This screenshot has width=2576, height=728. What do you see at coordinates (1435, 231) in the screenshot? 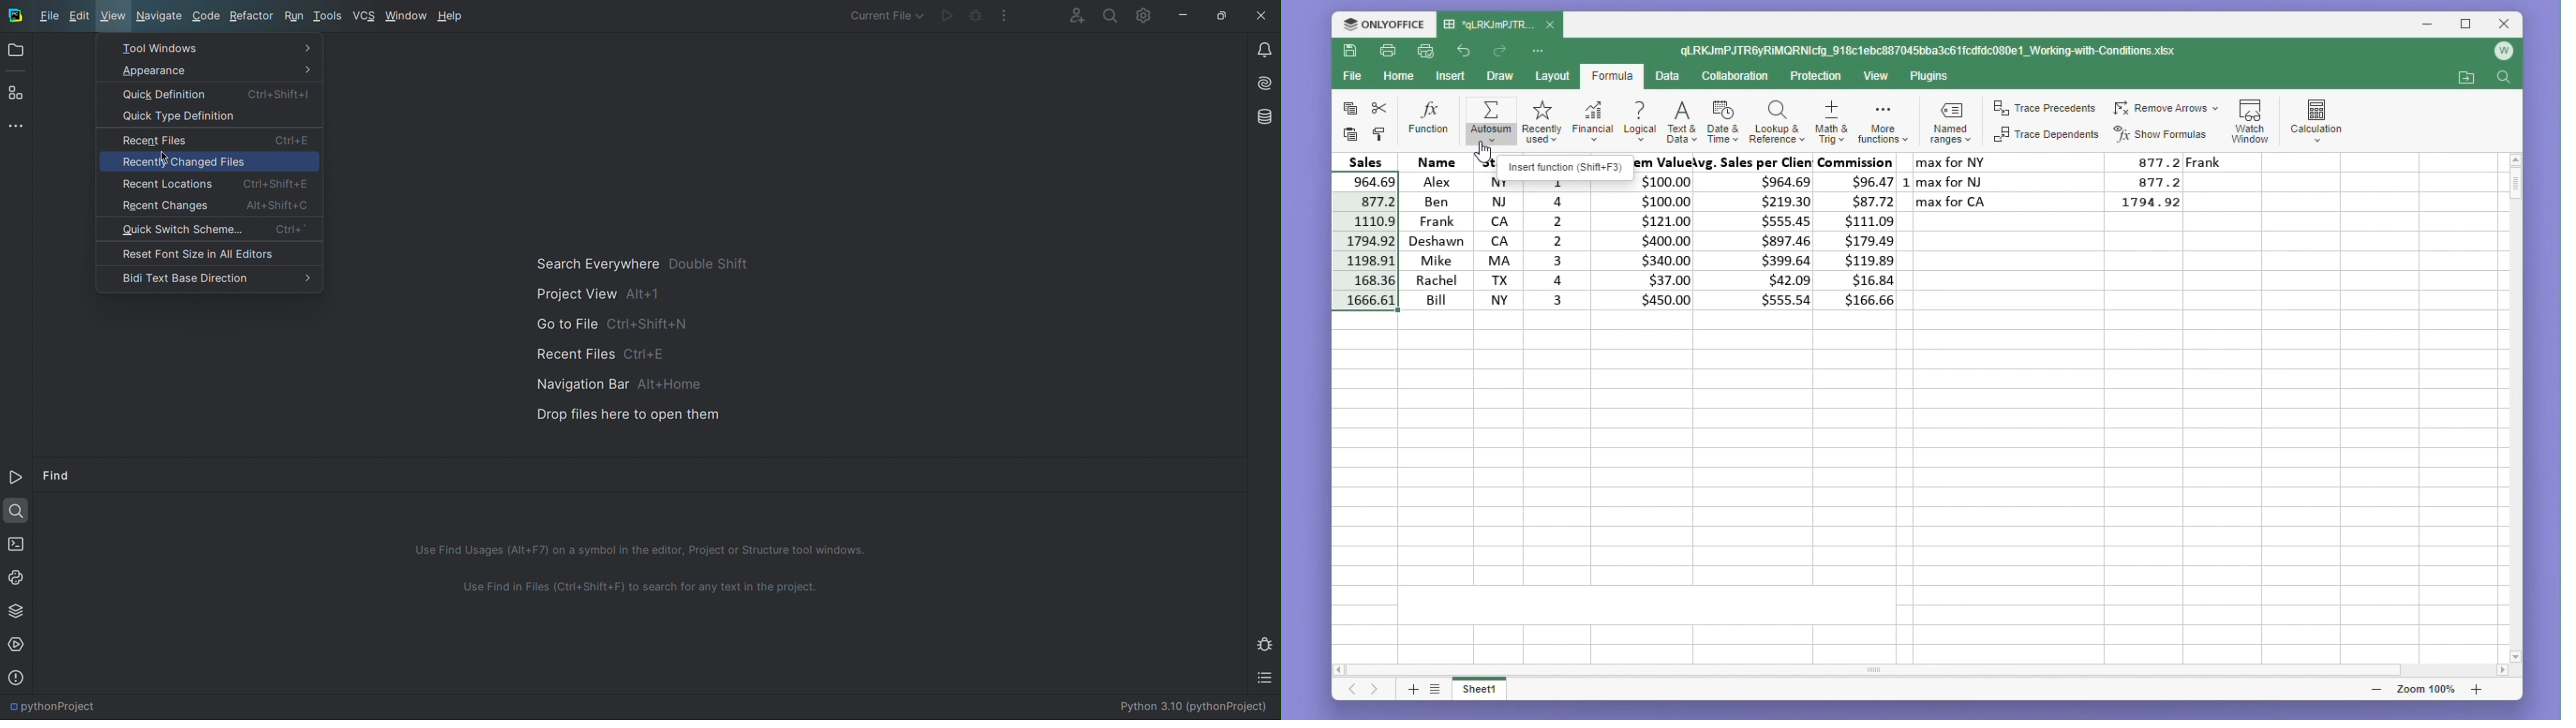
I see `Name Alex Ben Frank deshavn Mike Rache Bill` at bounding box center [1435, 231].